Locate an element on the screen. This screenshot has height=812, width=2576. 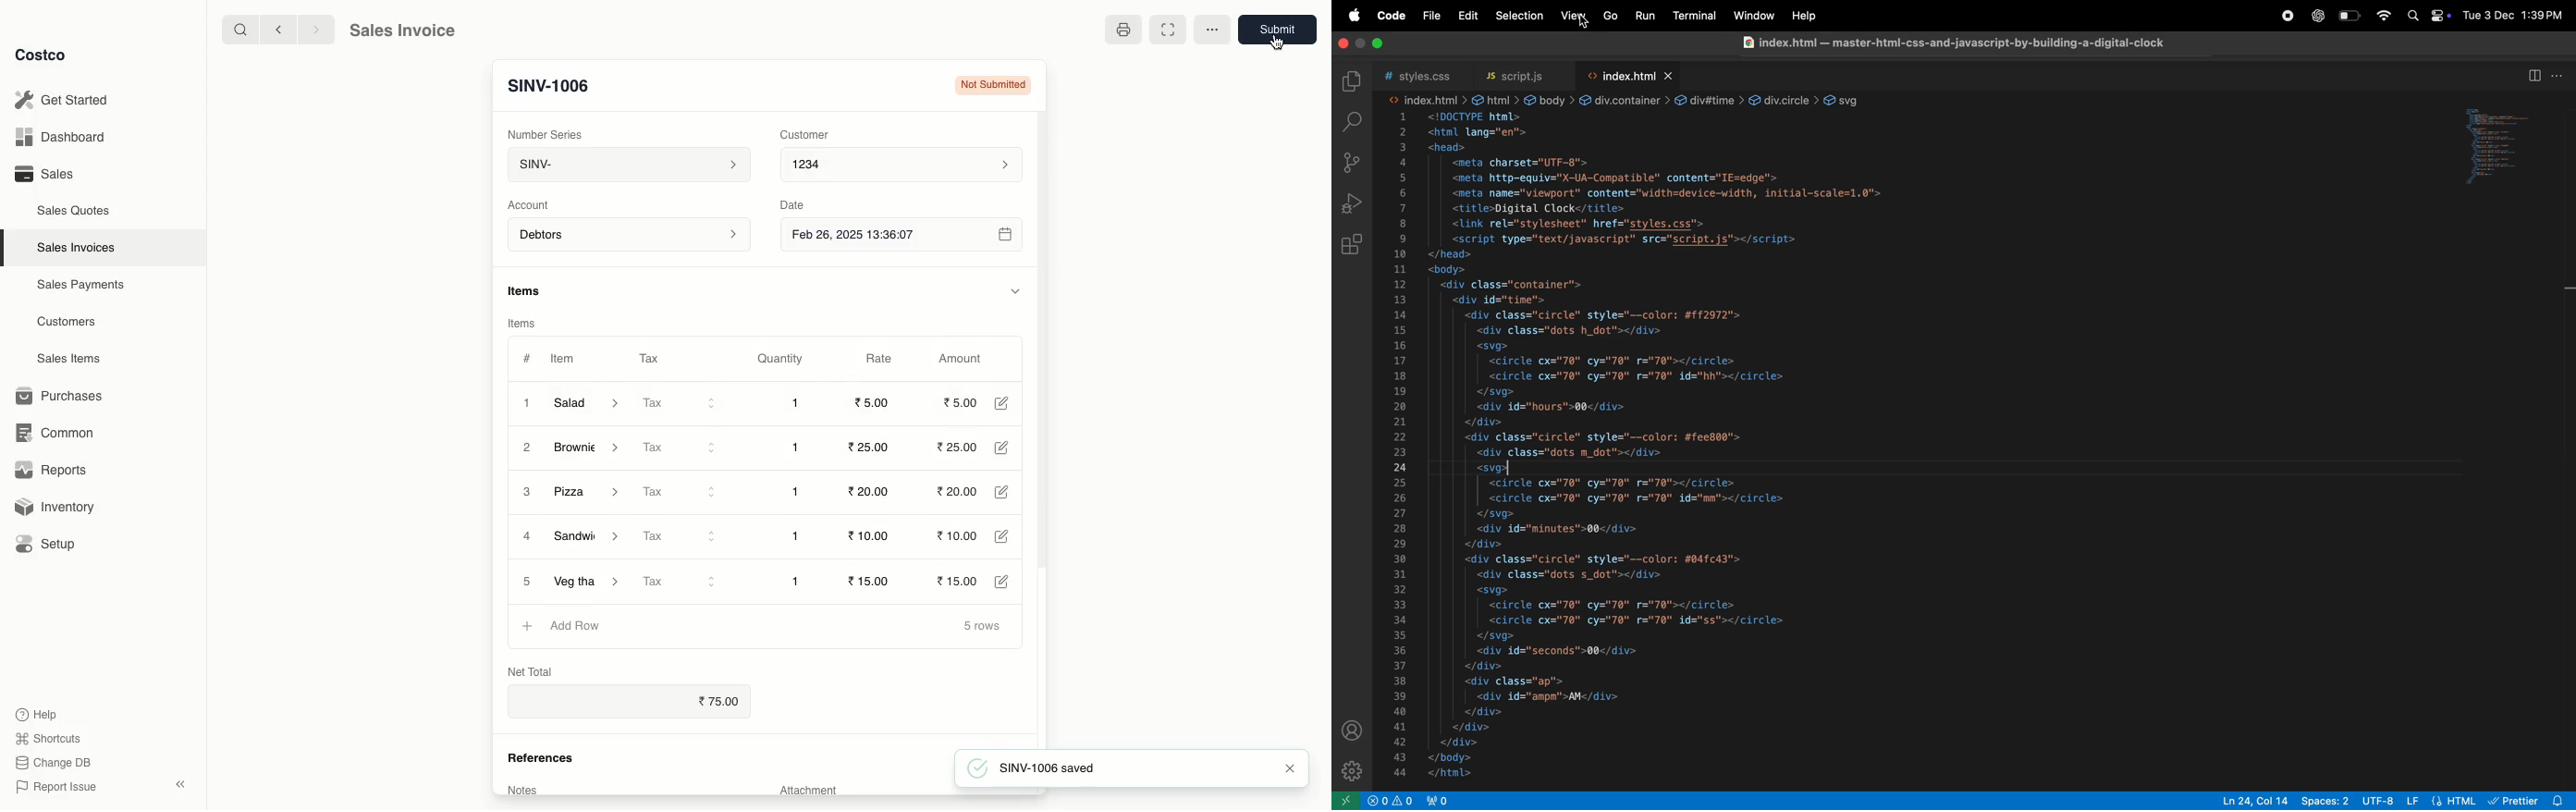
1 is located at coordinates (796, 539).